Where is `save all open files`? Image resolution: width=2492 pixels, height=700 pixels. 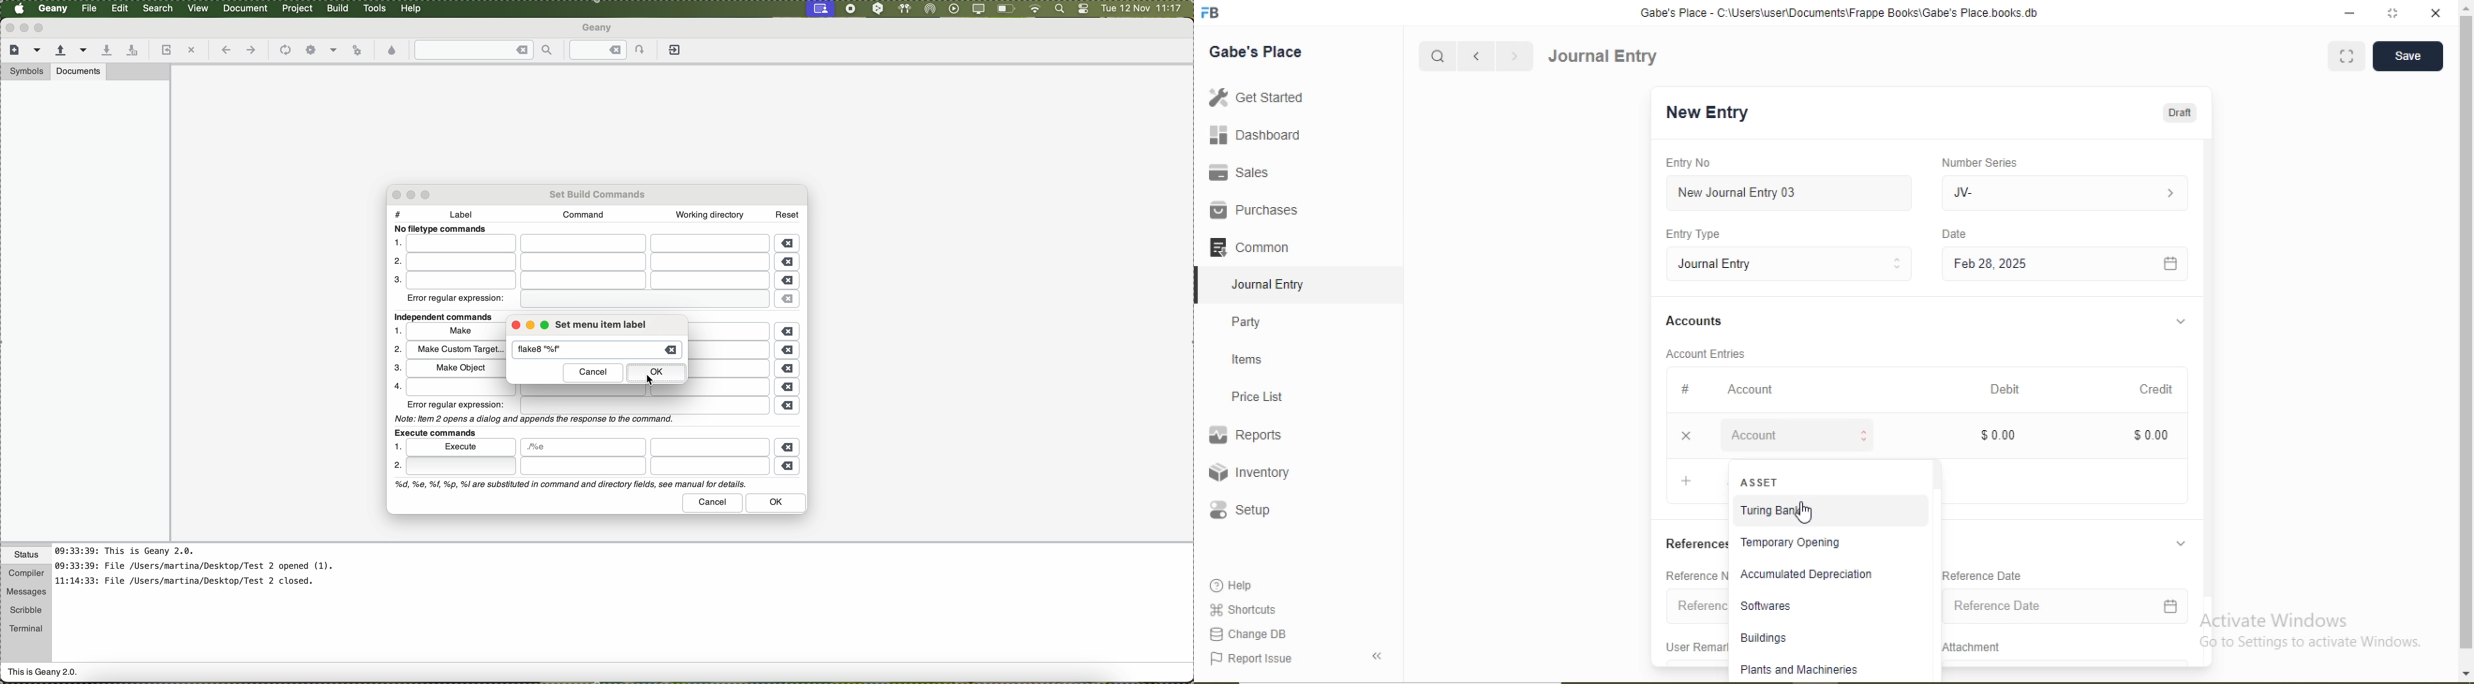 save all open files is located at coordinates (130, 51).